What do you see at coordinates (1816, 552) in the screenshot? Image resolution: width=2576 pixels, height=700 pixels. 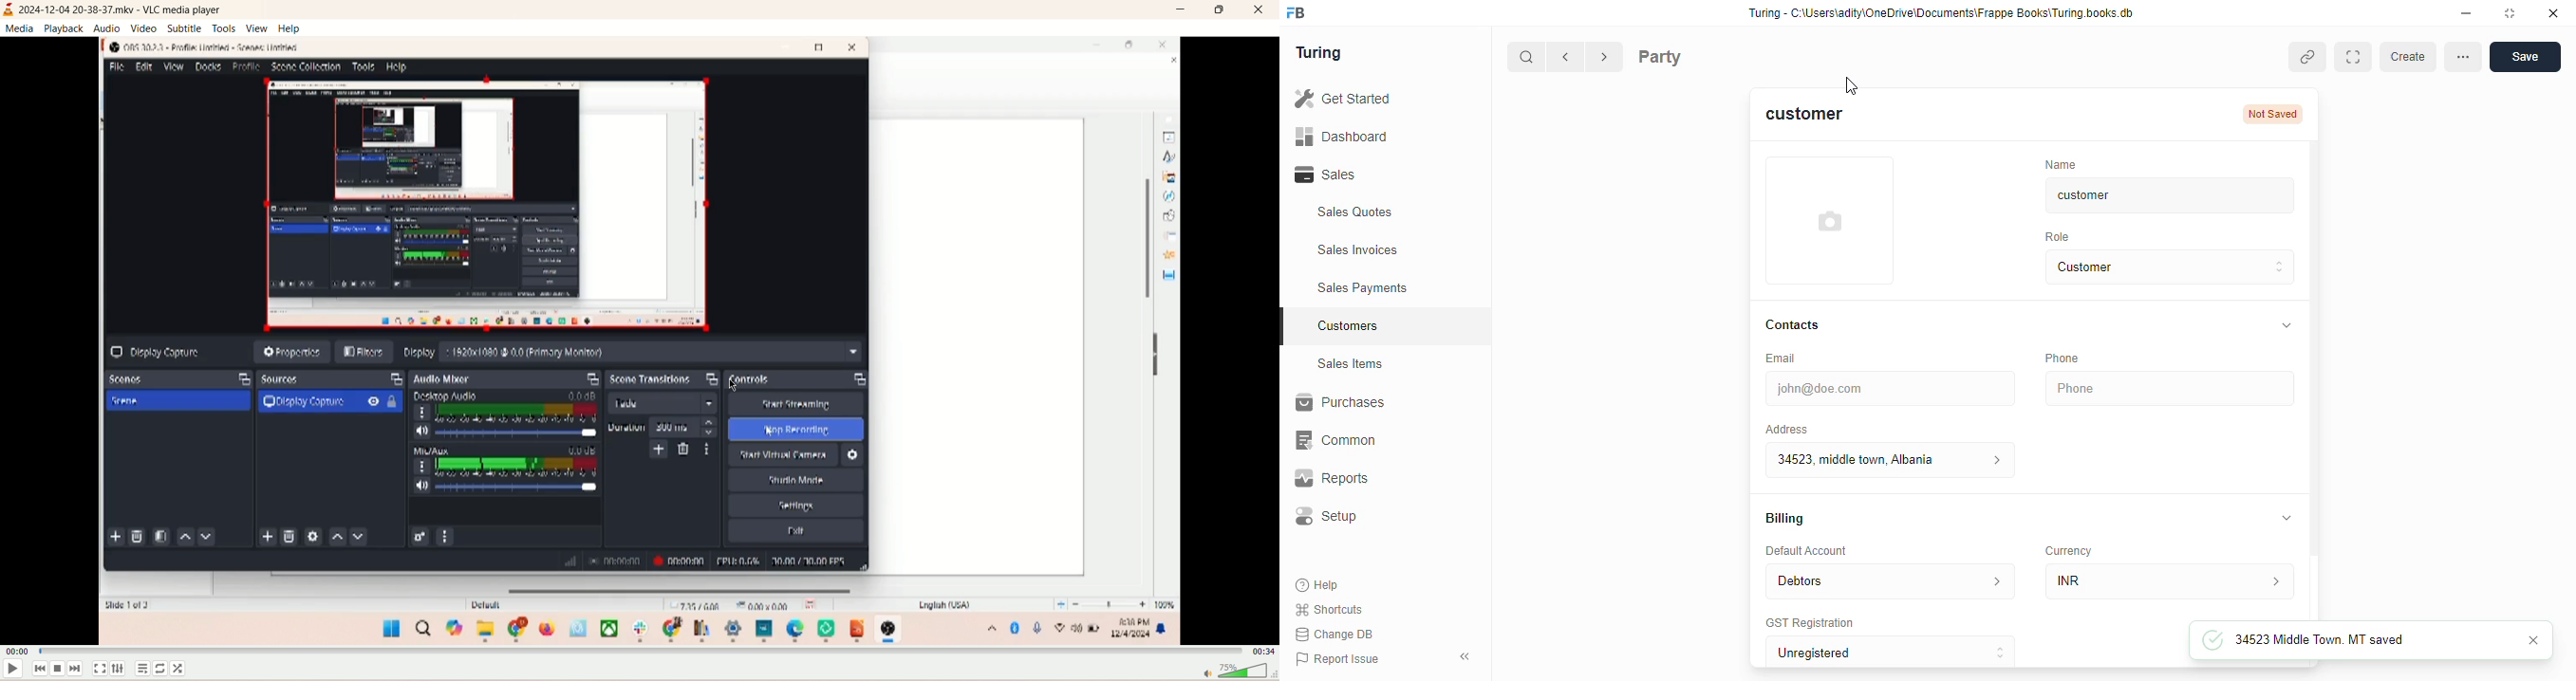 I see `Default Account` at bounding box center [1816, 552].